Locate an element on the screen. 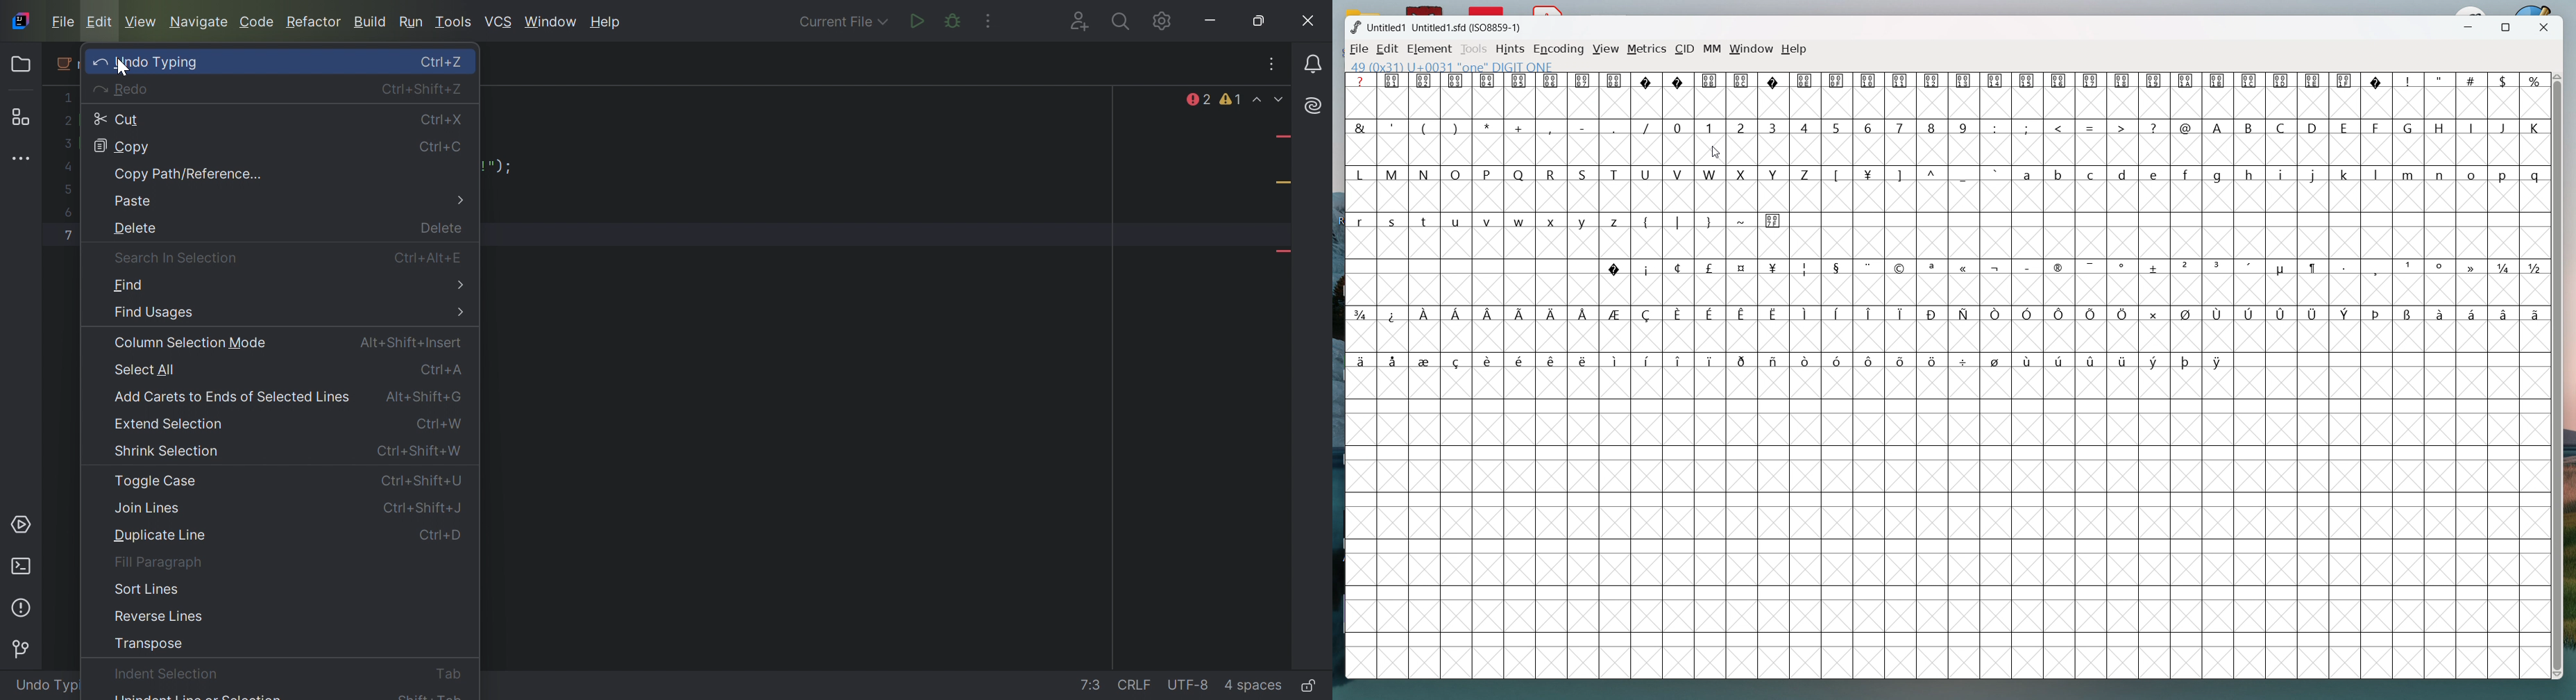 The width and height of the screenshot is (2576, 700). s is located at coordinates (1393, 220).